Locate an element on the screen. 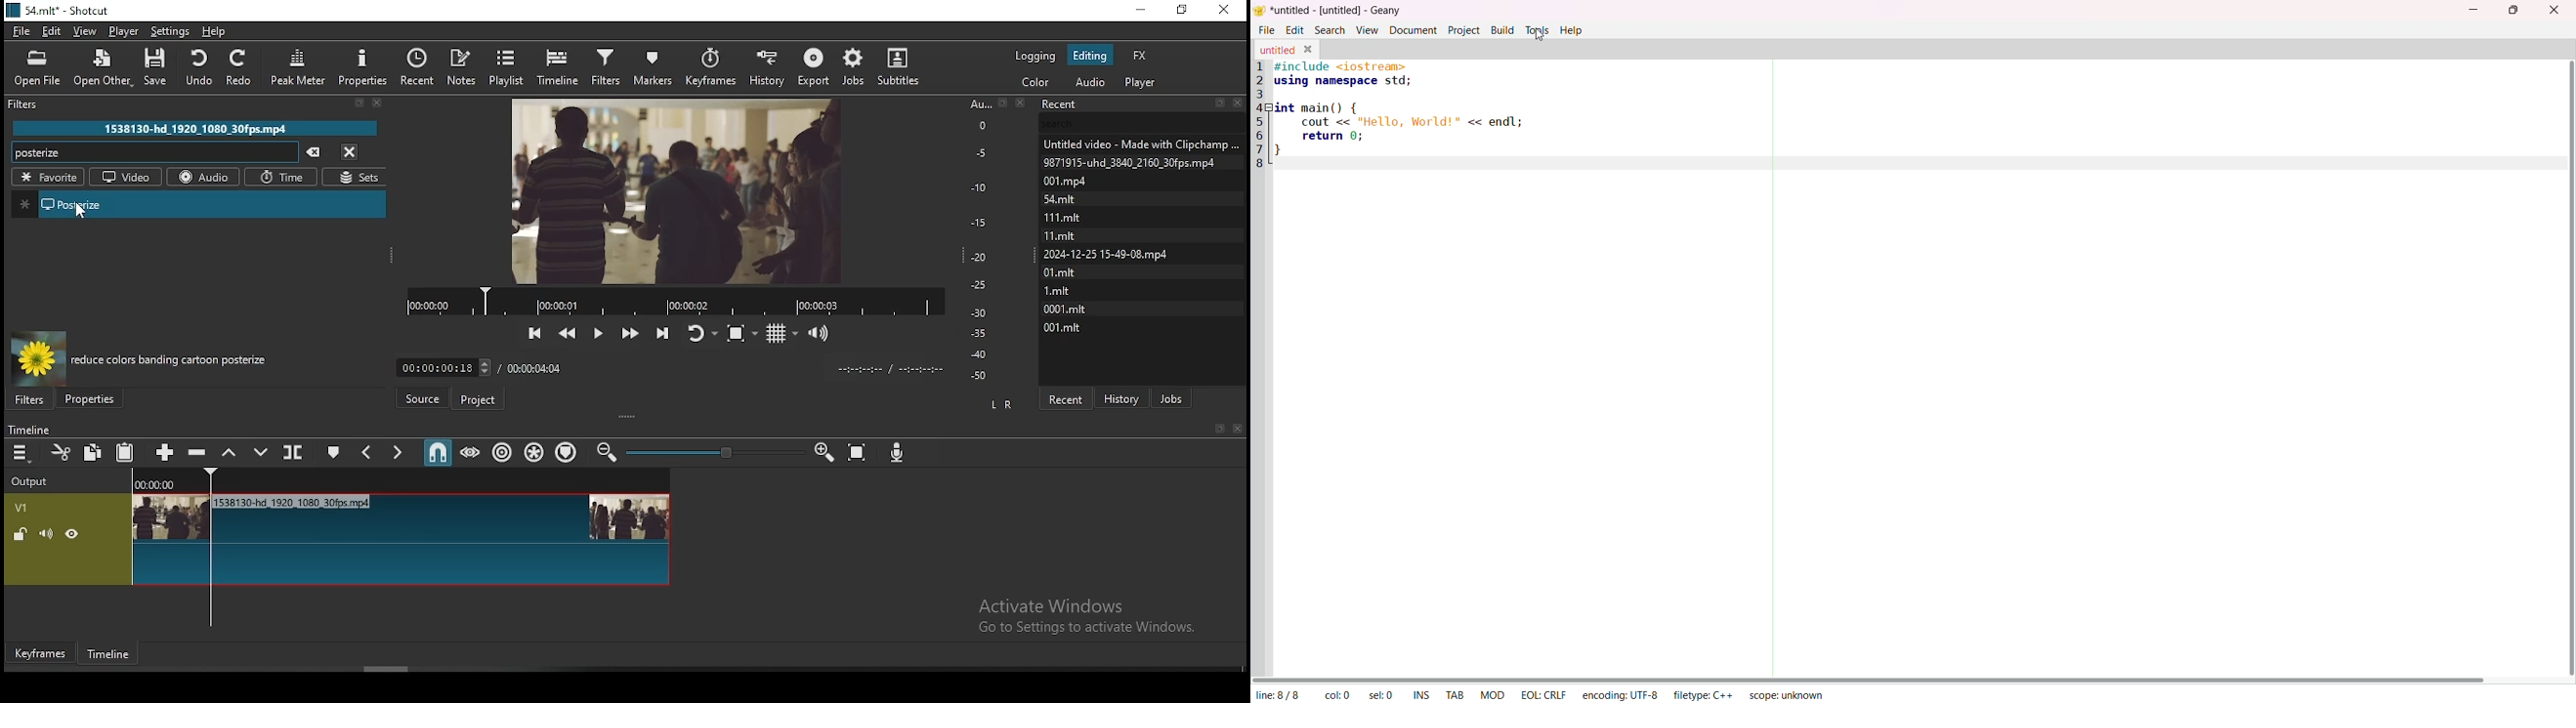 The image size is (2576, 728). Search is located at coordinates (1331, 30).